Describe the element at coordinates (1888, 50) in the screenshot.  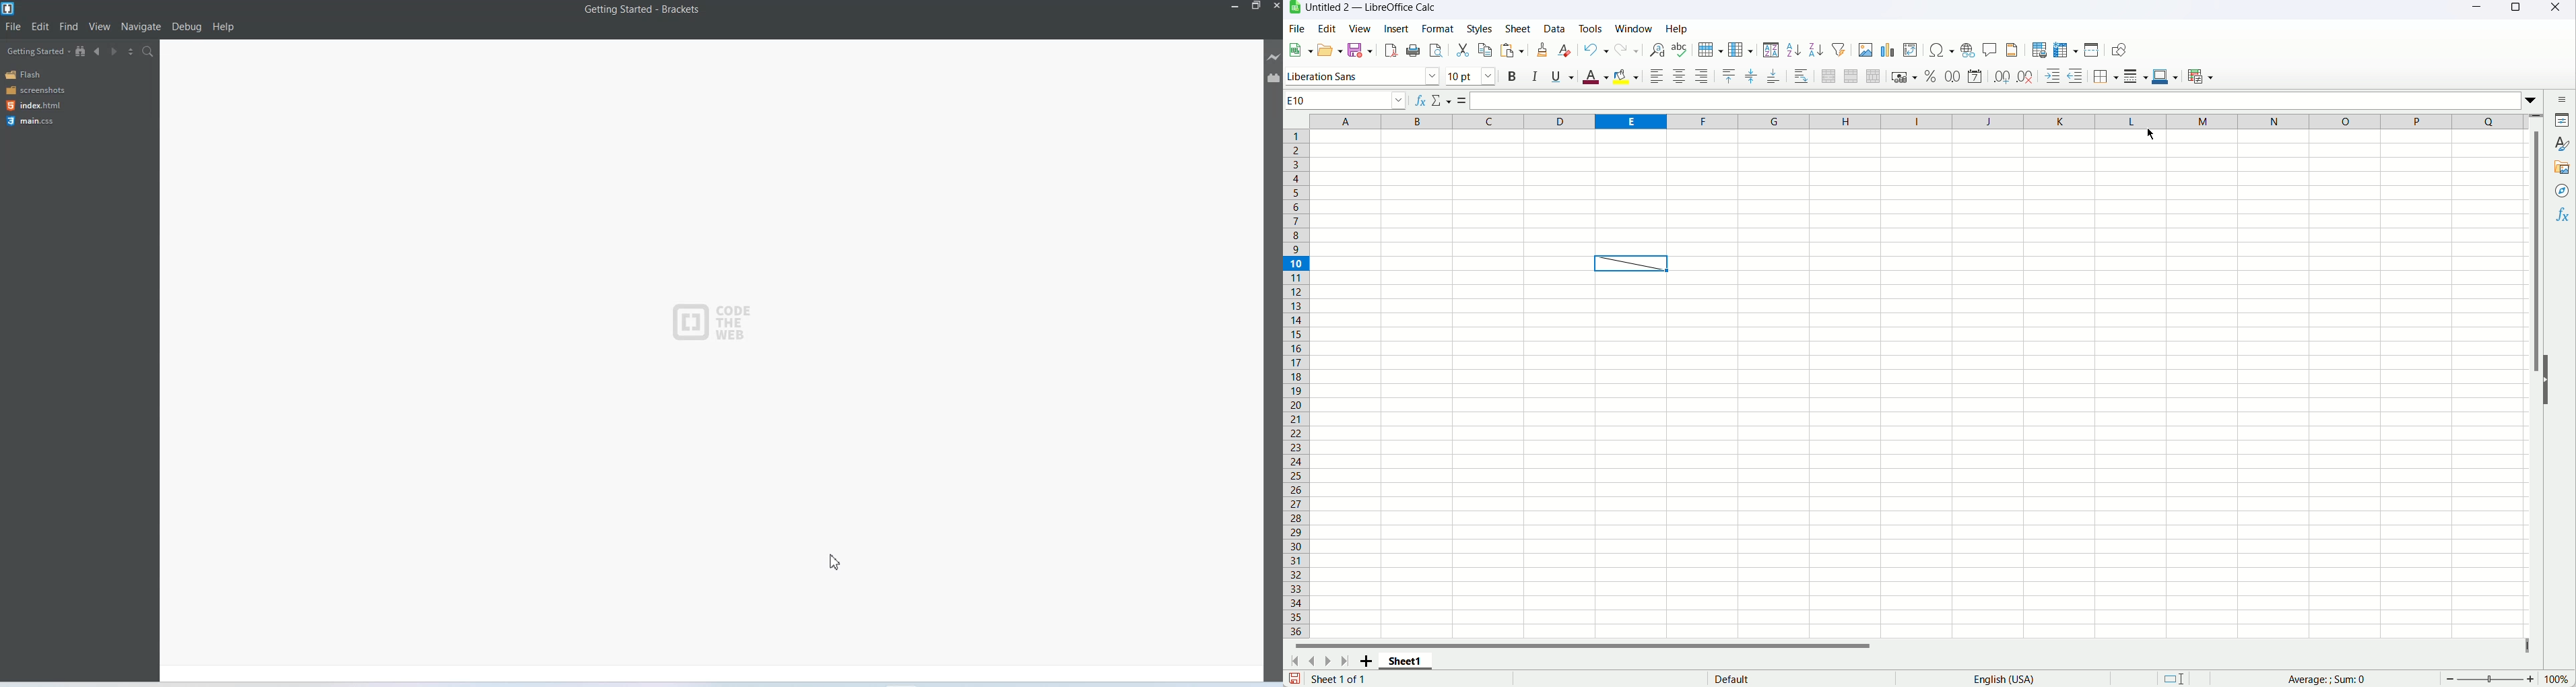
I see `Insert chart` at that location.